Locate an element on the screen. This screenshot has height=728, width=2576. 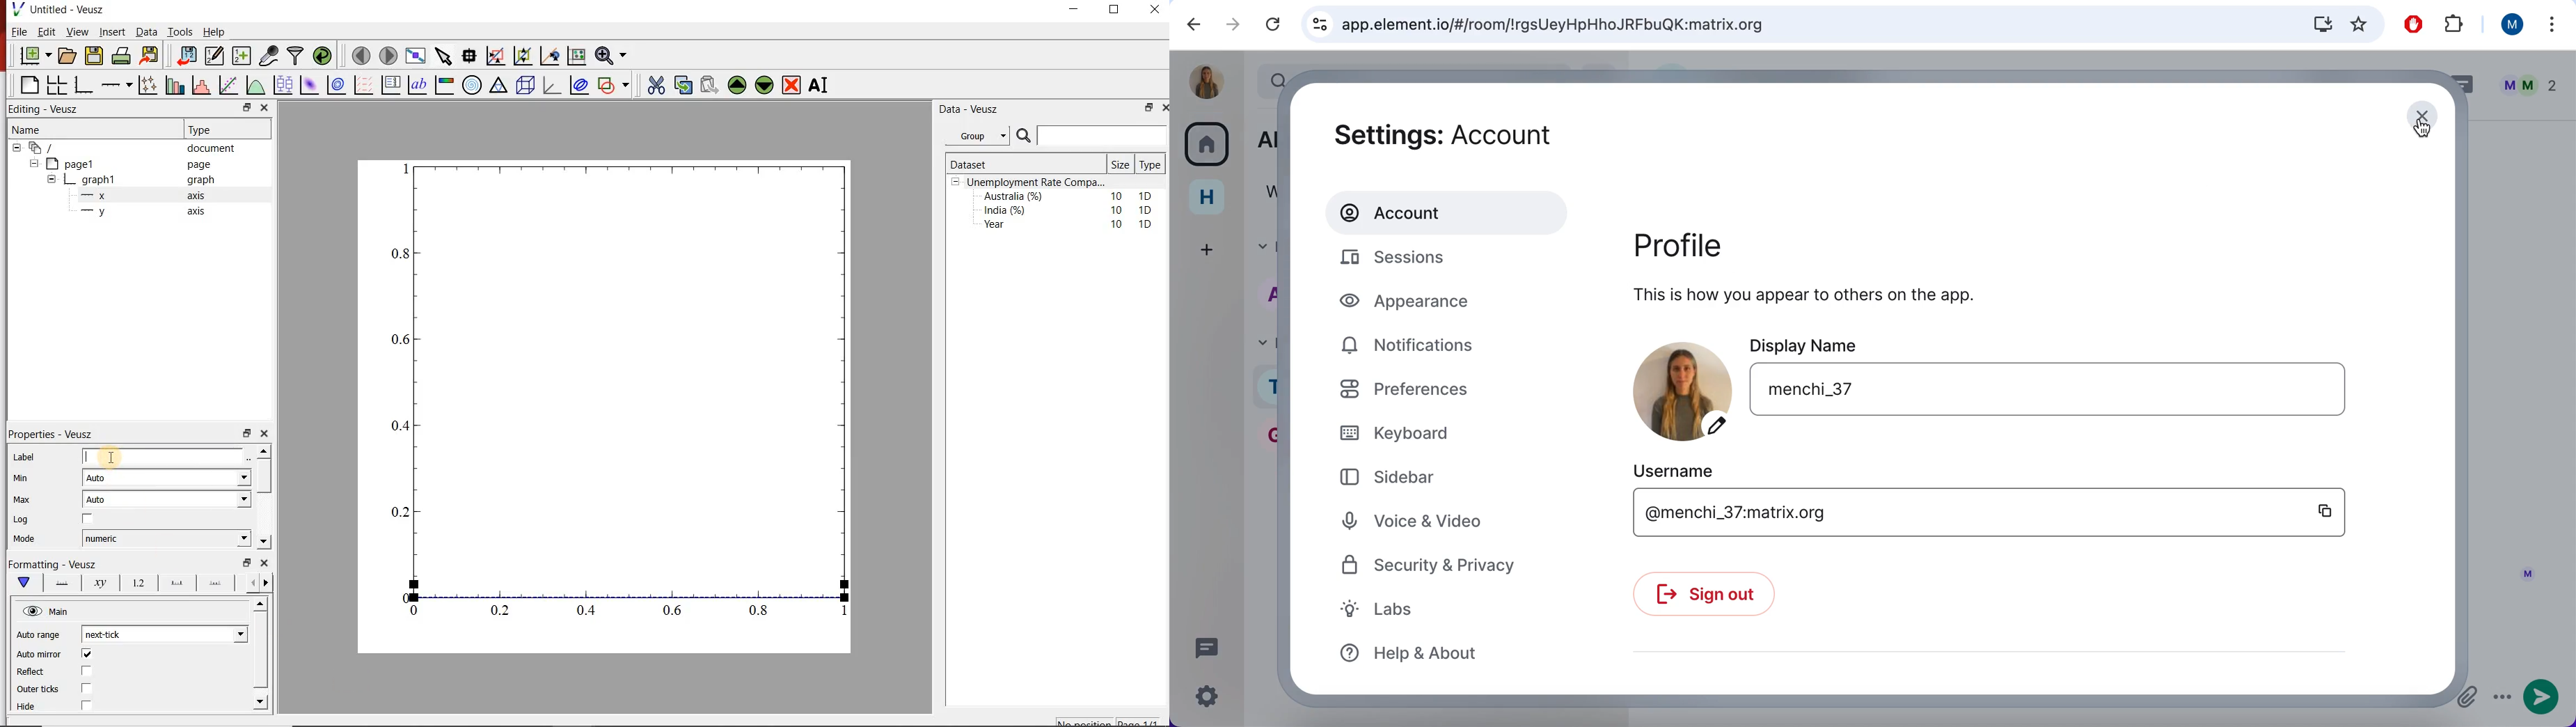
more left is located at coordinates (250, 582).